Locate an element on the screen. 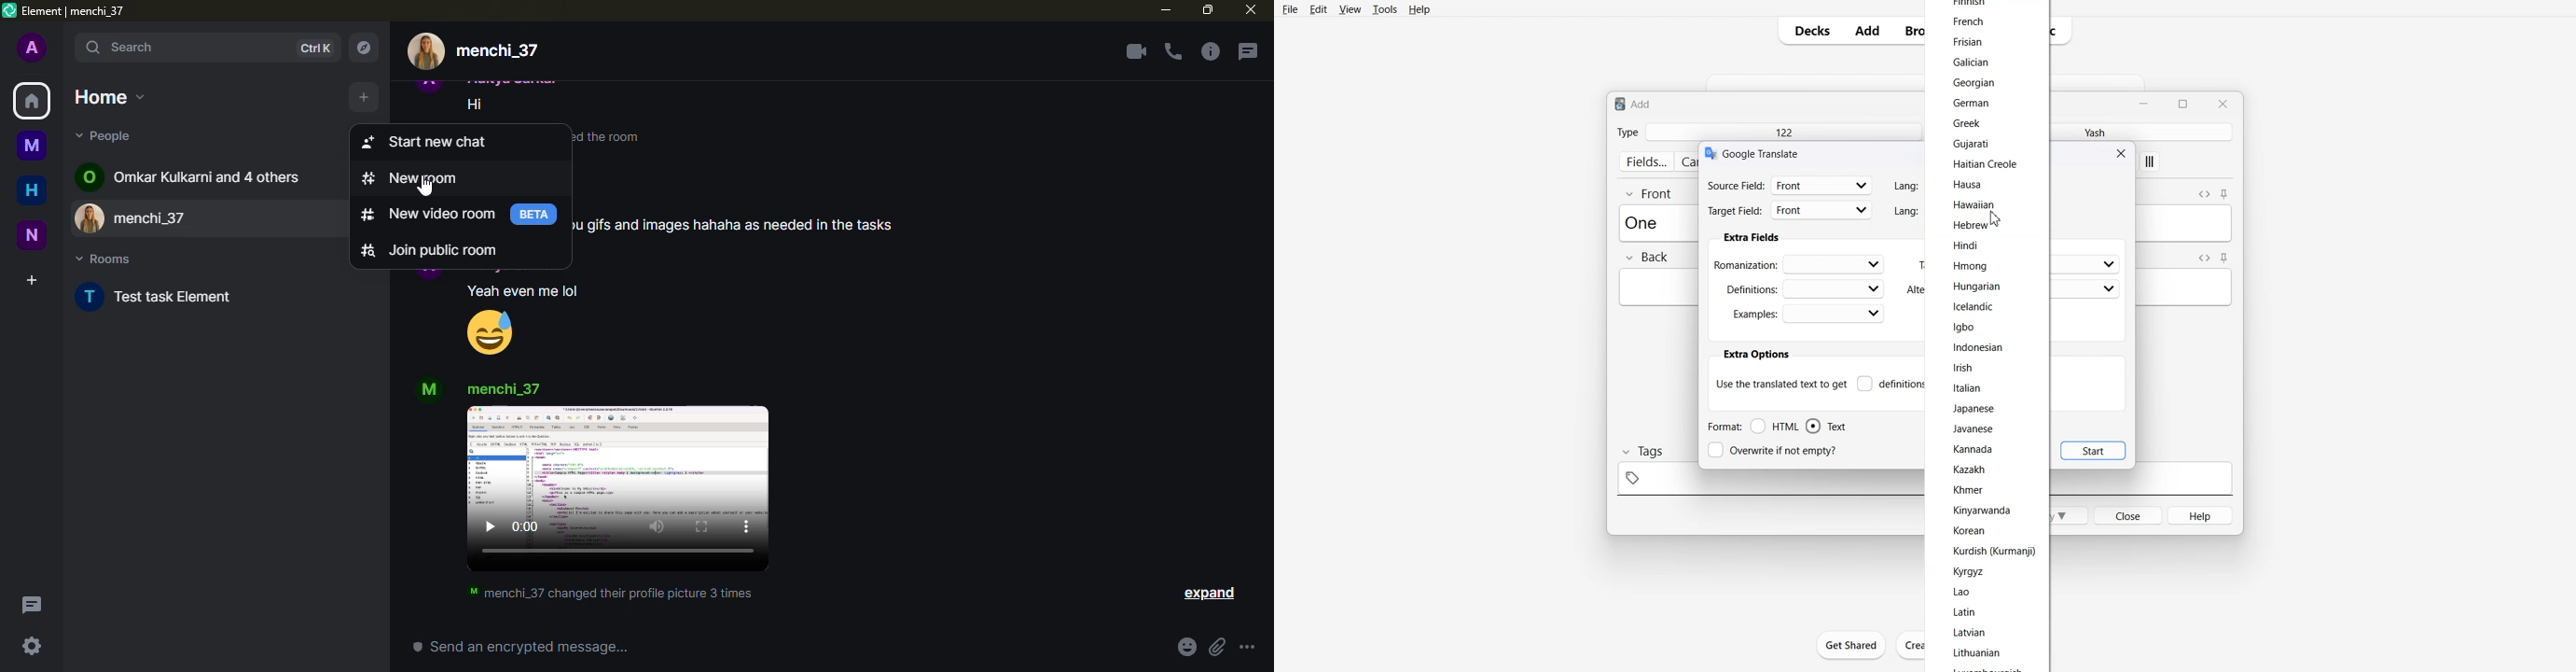  Italian is located at coordinates (1968, 388).